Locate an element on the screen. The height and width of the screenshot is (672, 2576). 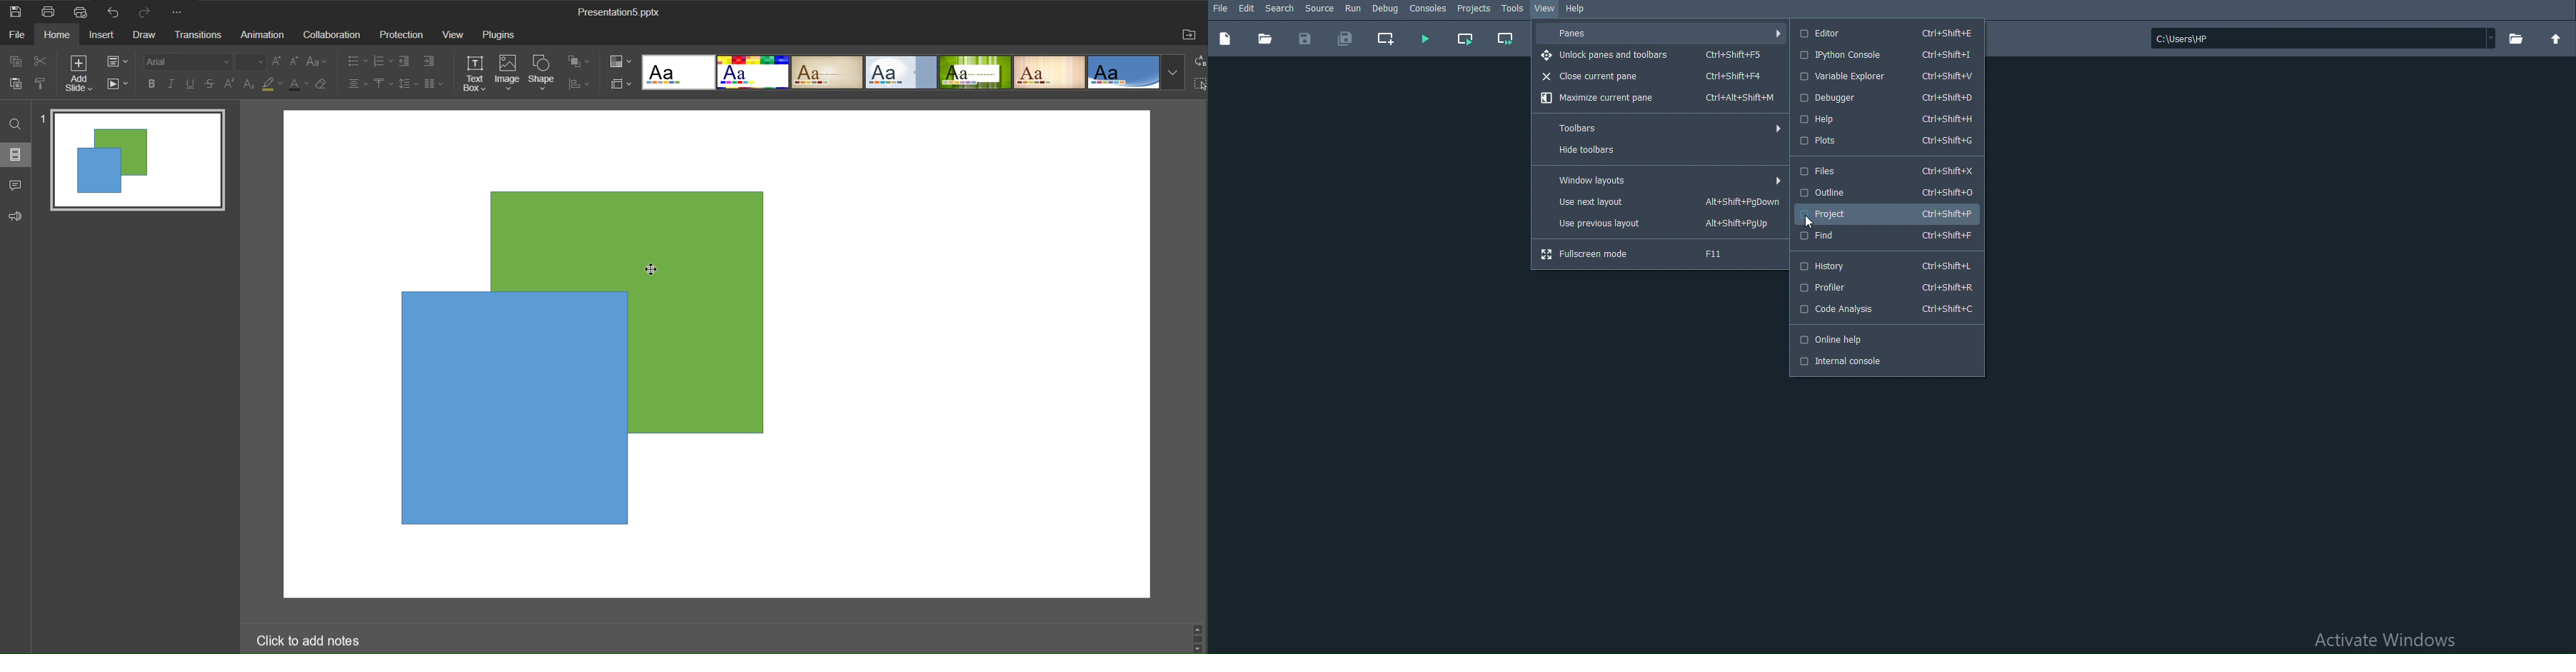
Search is located at coordinates (1279, 8).